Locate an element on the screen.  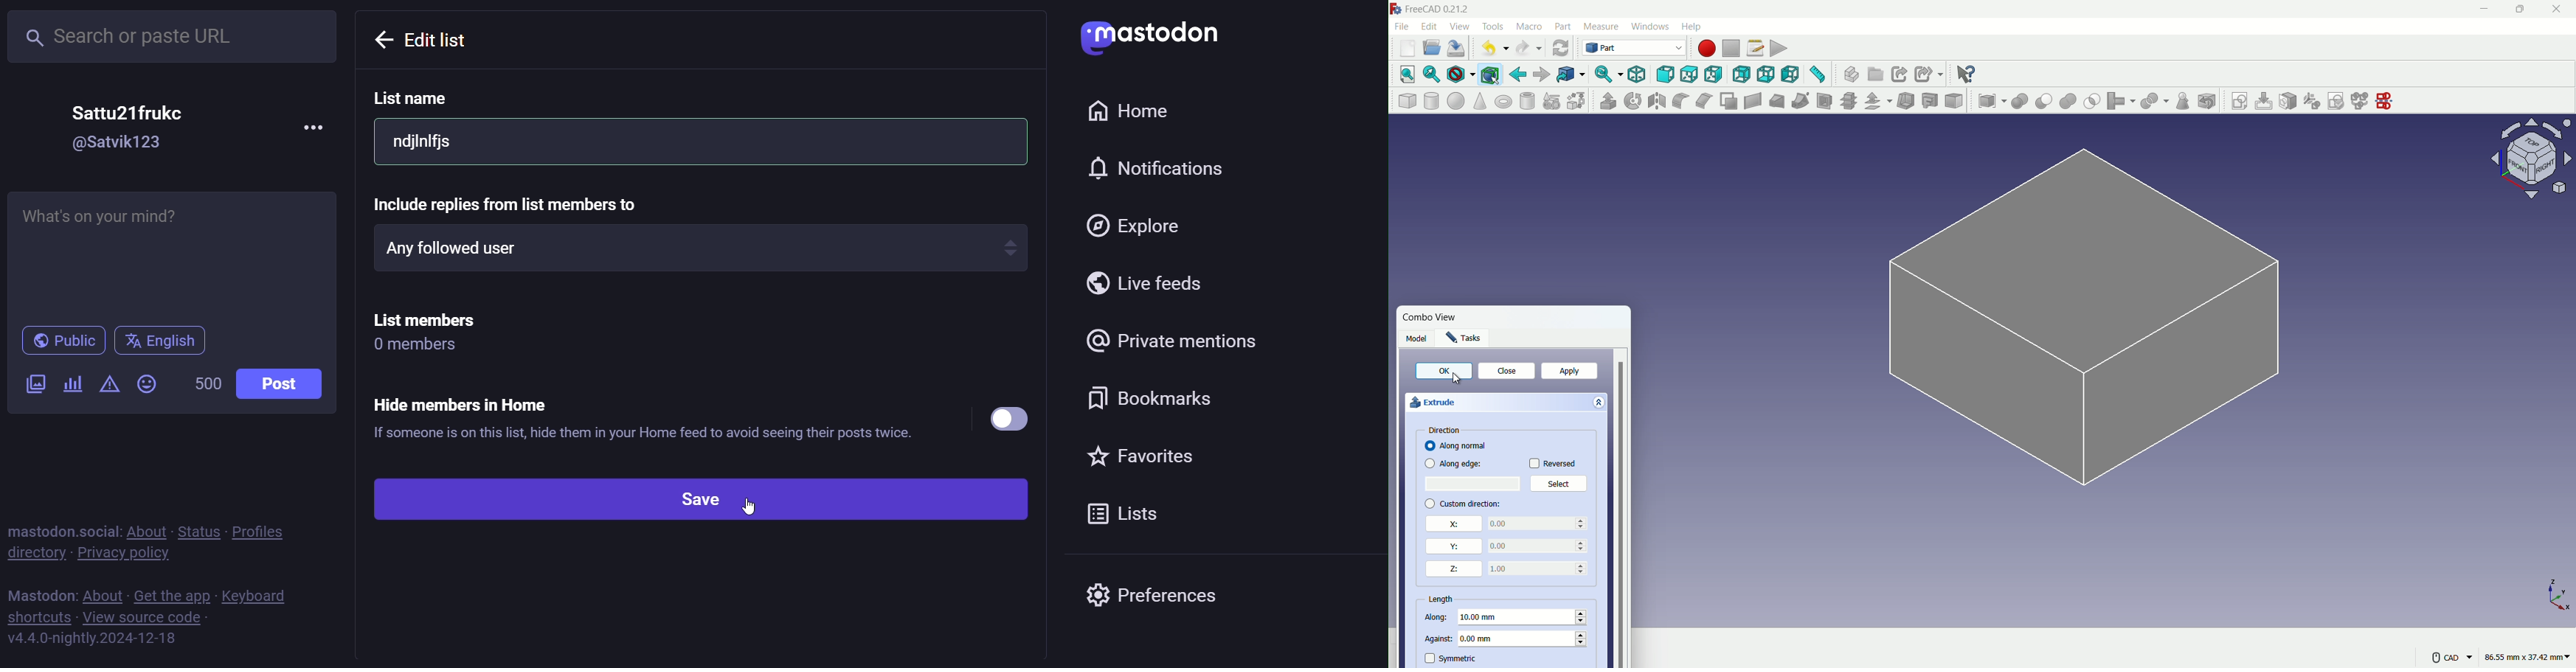
chamfer is located at coordinates (1704, 101).